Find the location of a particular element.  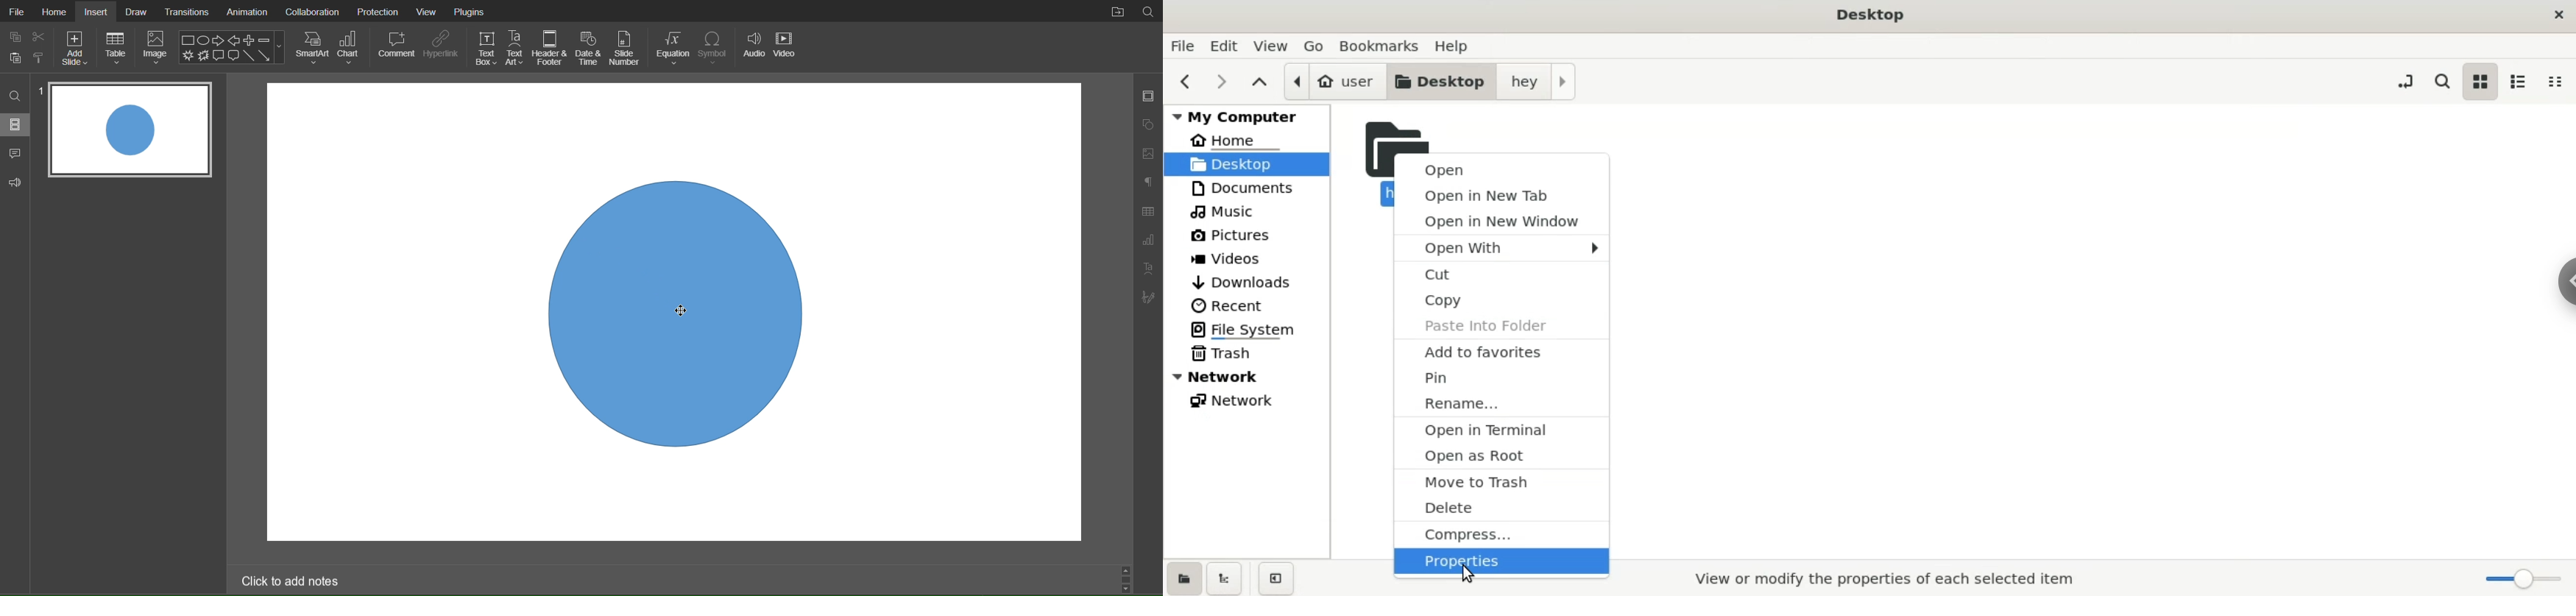

SmartArt is located at coordinates (310, 48).